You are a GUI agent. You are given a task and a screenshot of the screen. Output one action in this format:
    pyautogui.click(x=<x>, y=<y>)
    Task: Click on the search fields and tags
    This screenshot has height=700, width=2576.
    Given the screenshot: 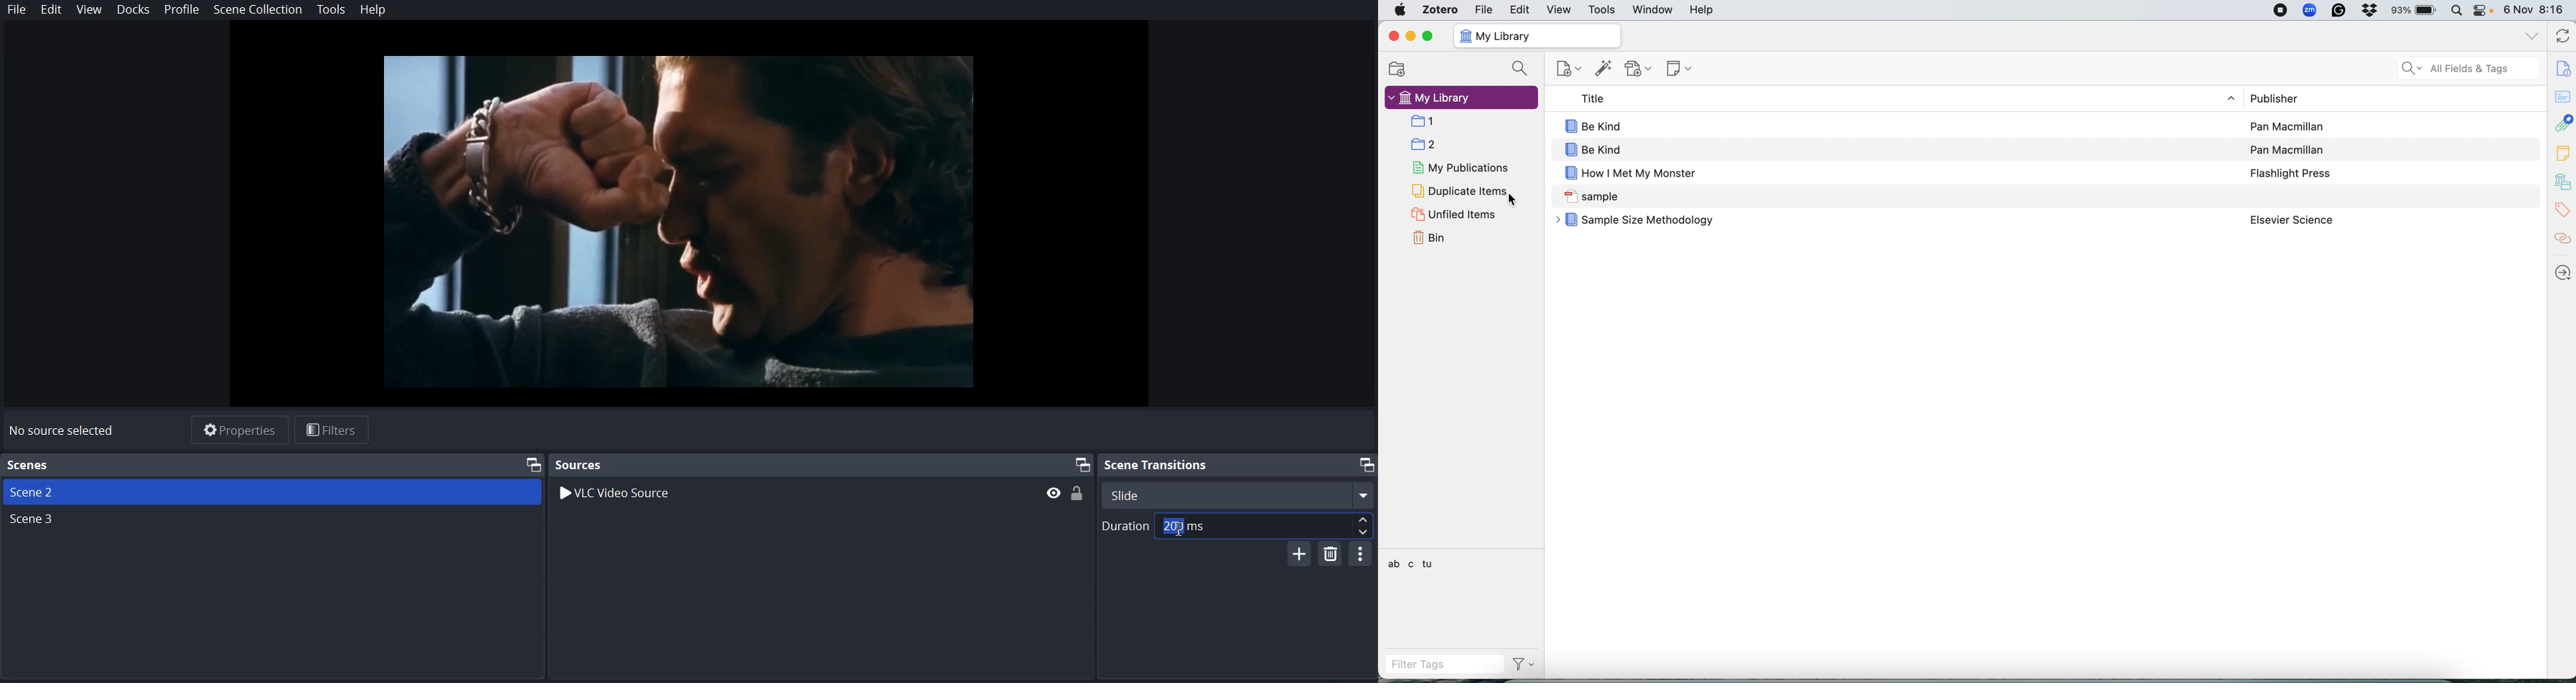 What is the action you would take?
    pyautogui.click(x=2470, y=68)
    